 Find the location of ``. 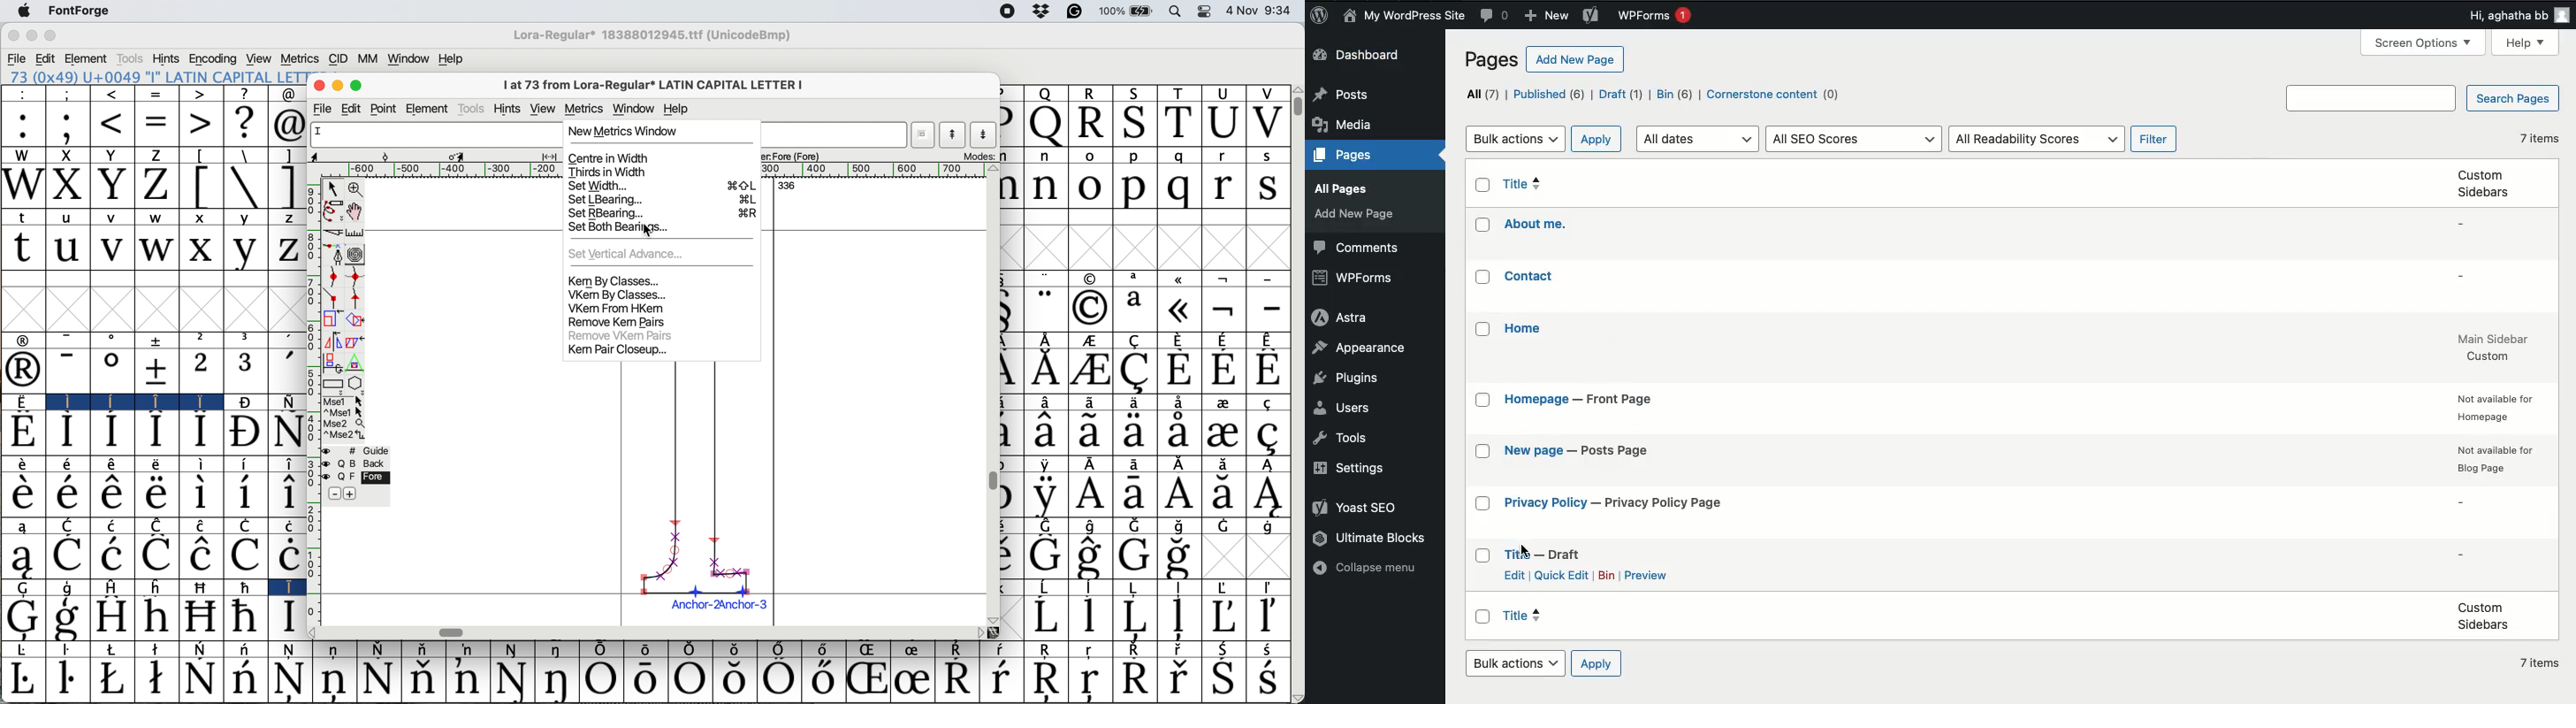

 is located at coordinates (786, 186).